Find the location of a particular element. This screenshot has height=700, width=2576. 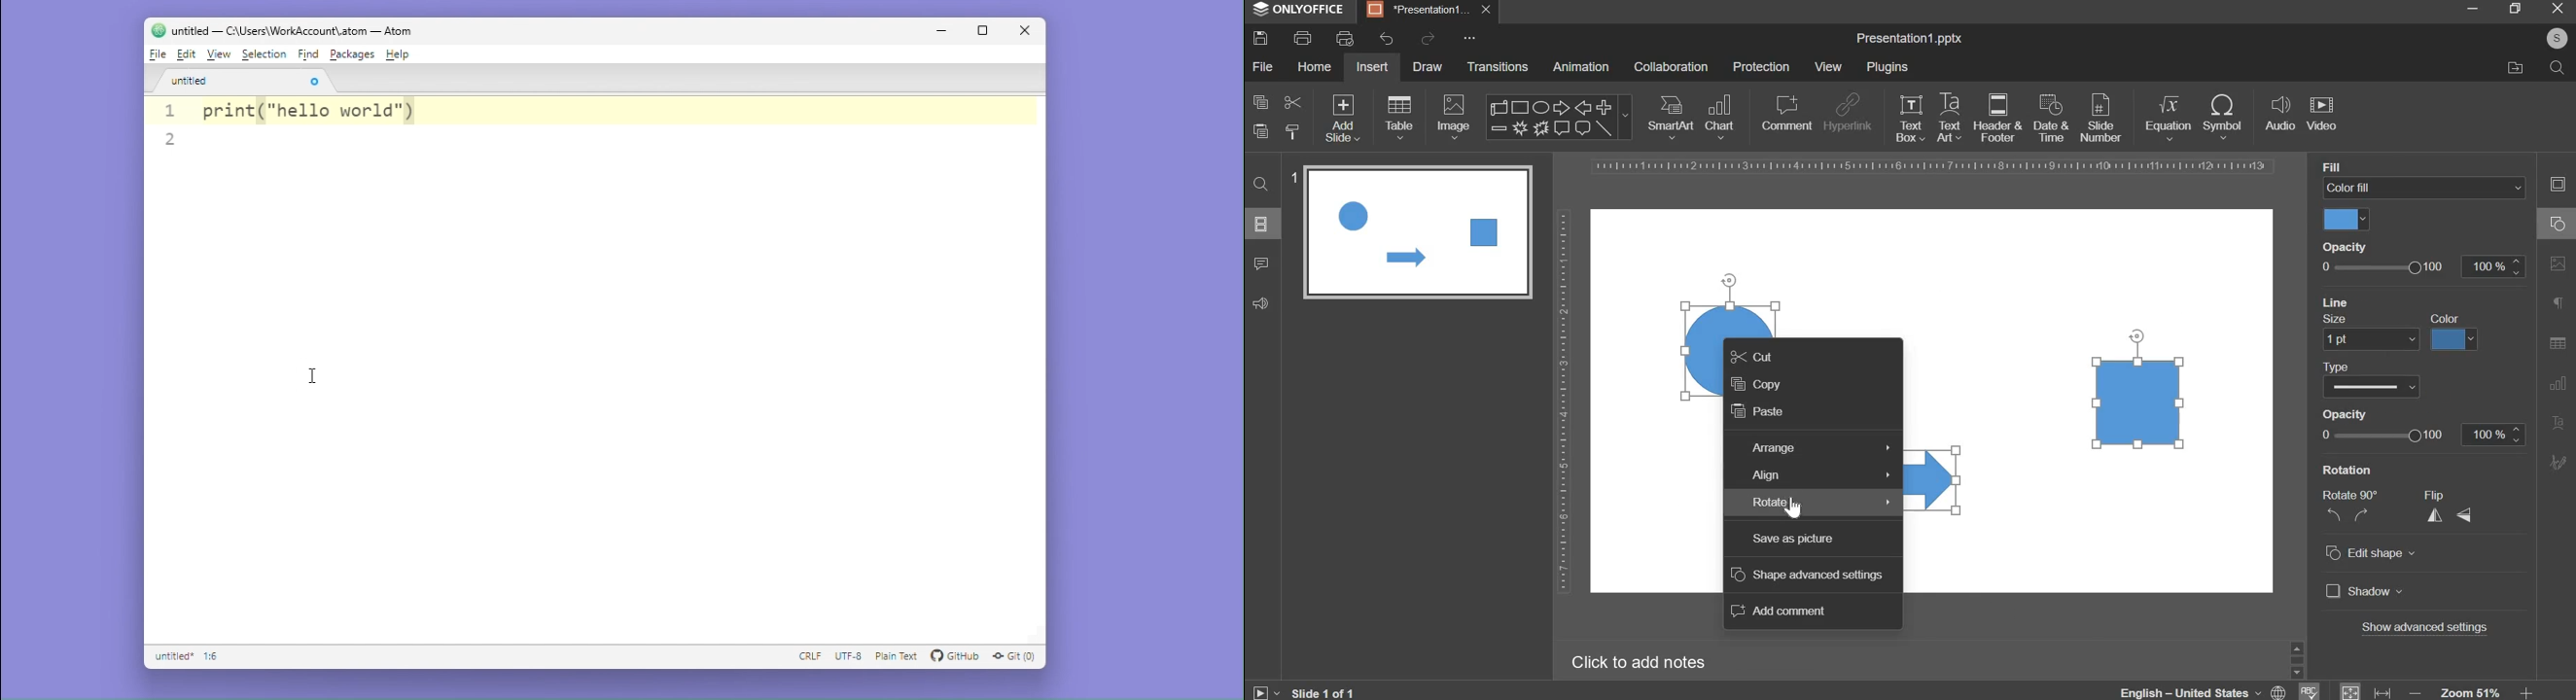

CRLF is located at coordinates (808, 658).